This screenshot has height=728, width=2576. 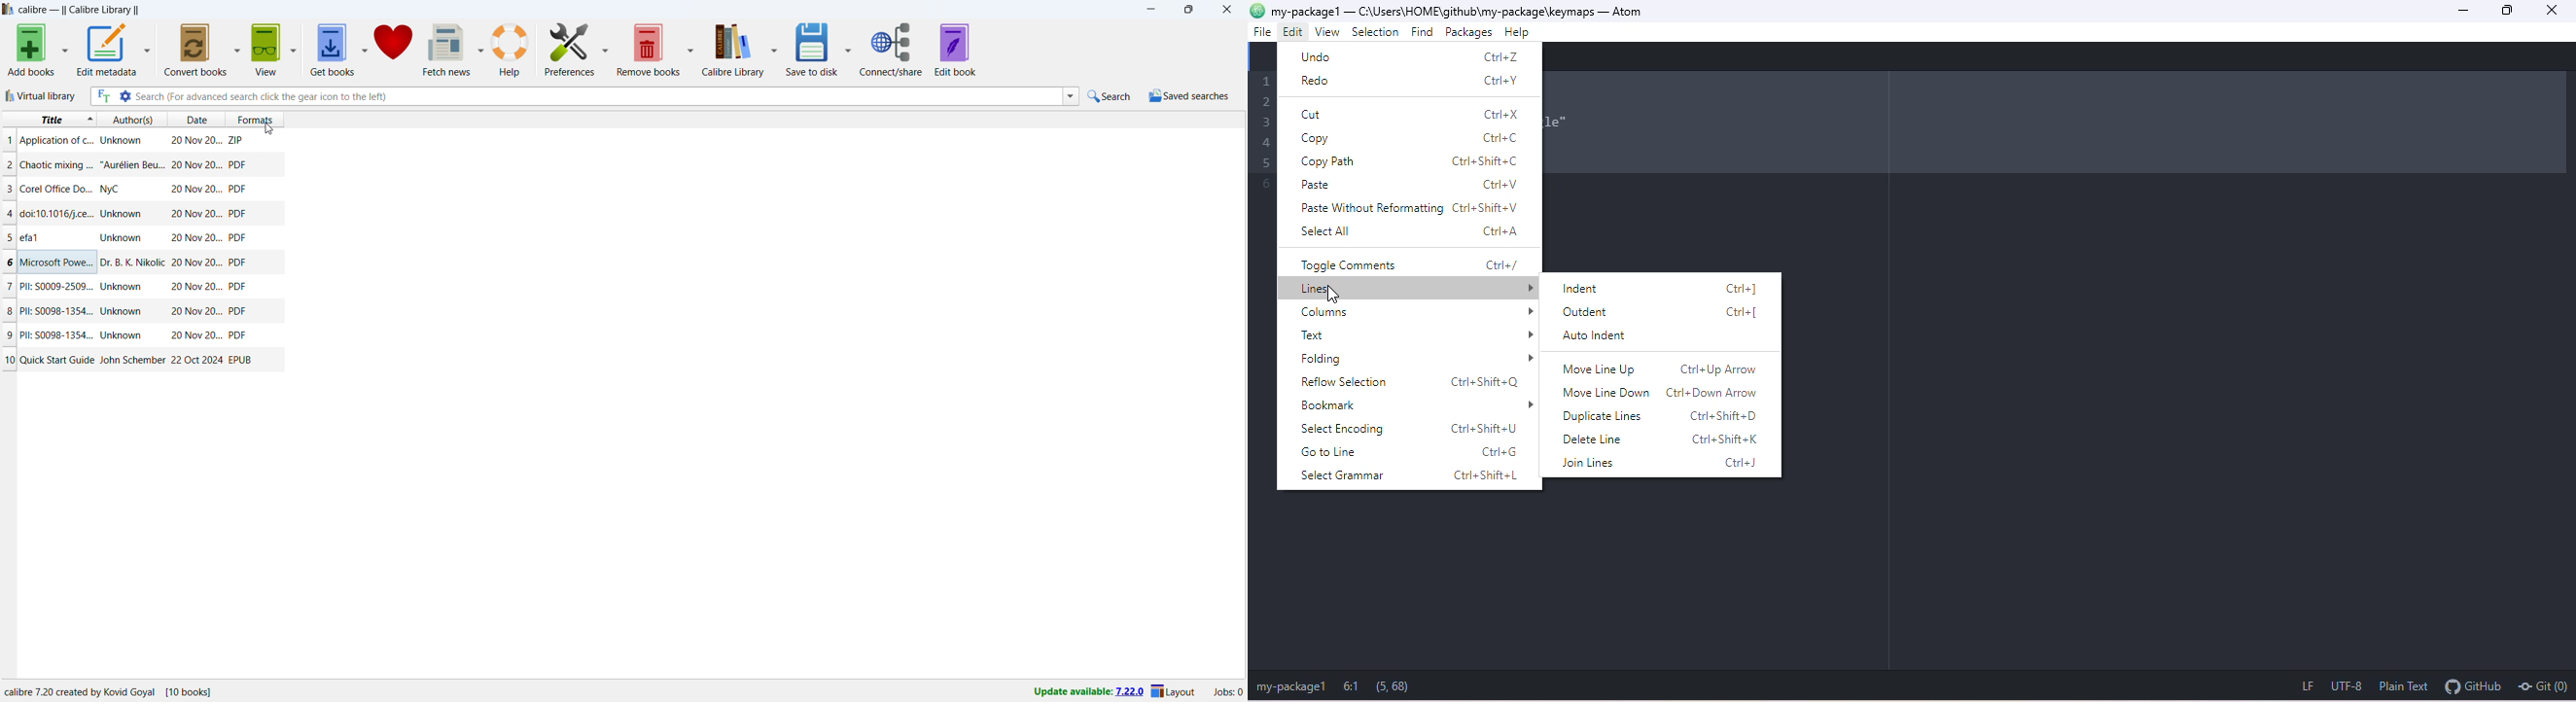 What do you see at coordinates (1469, 30) in the screenshot?
I see `packages` at bounding box center [1469, 30].